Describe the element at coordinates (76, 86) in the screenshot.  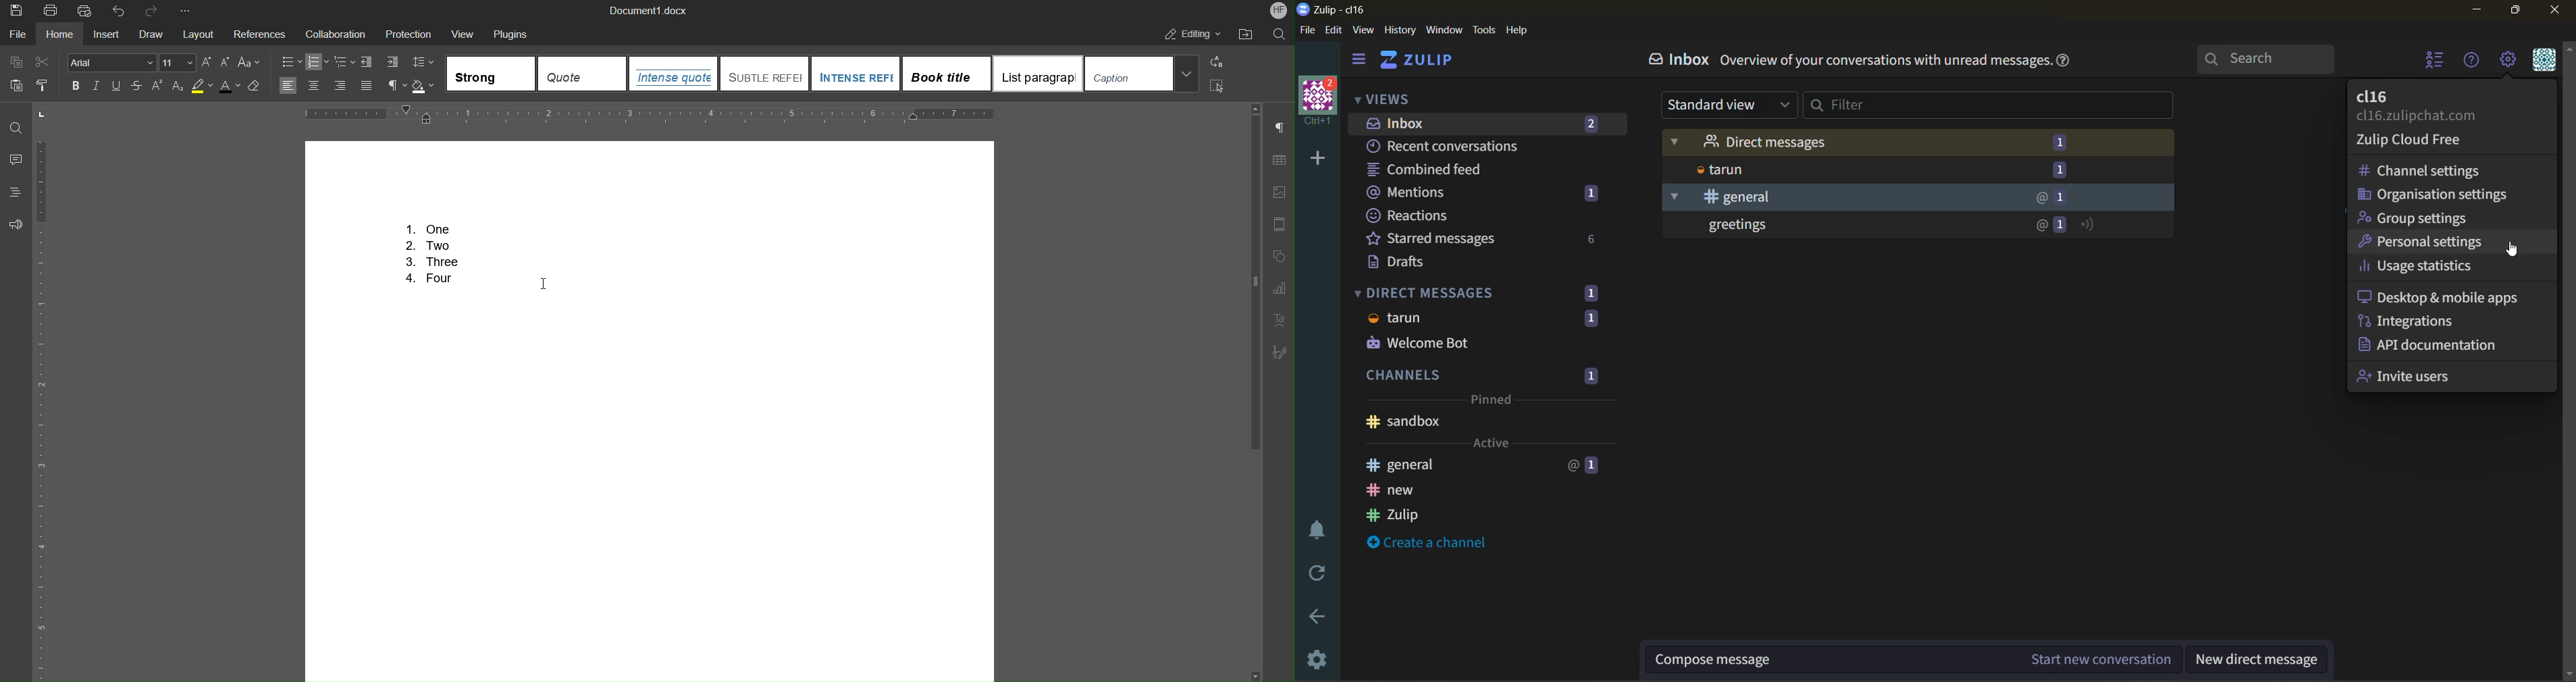
I see `Bold` at that location.